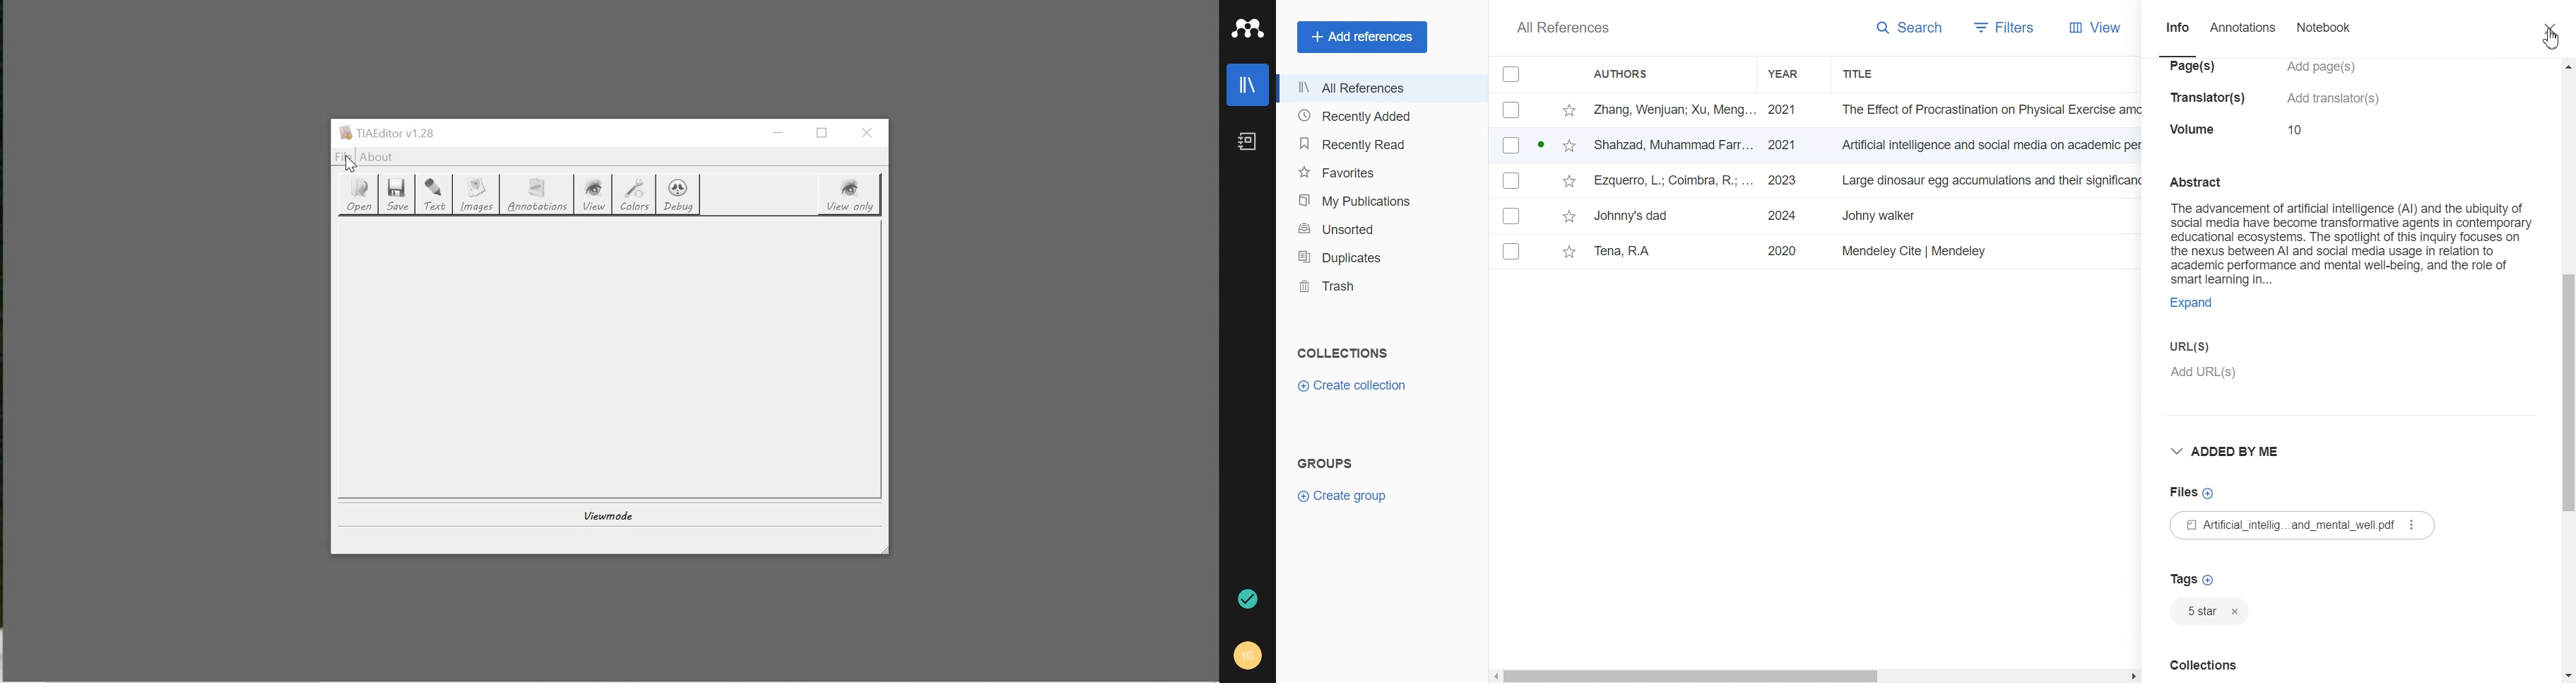 The width and height of the screenshot is (2576, 700). I want to click on More, so click(2410, 525).